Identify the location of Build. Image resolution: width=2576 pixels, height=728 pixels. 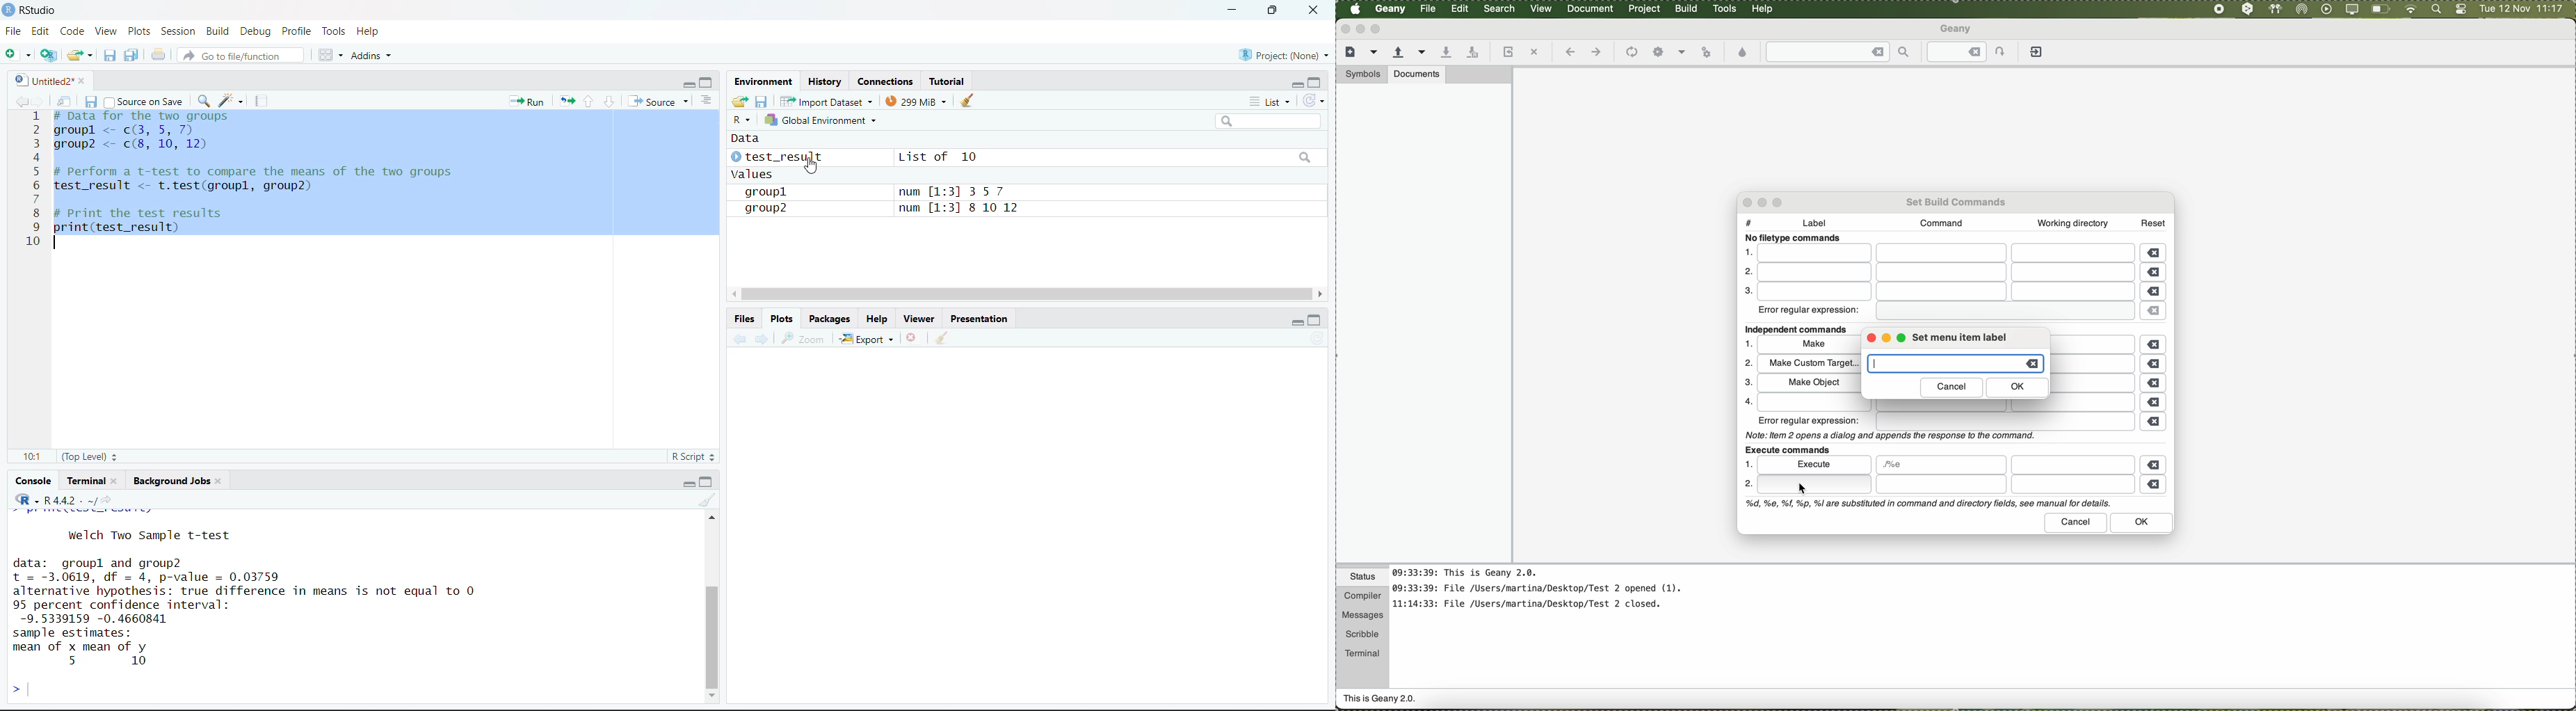
(218, 31).